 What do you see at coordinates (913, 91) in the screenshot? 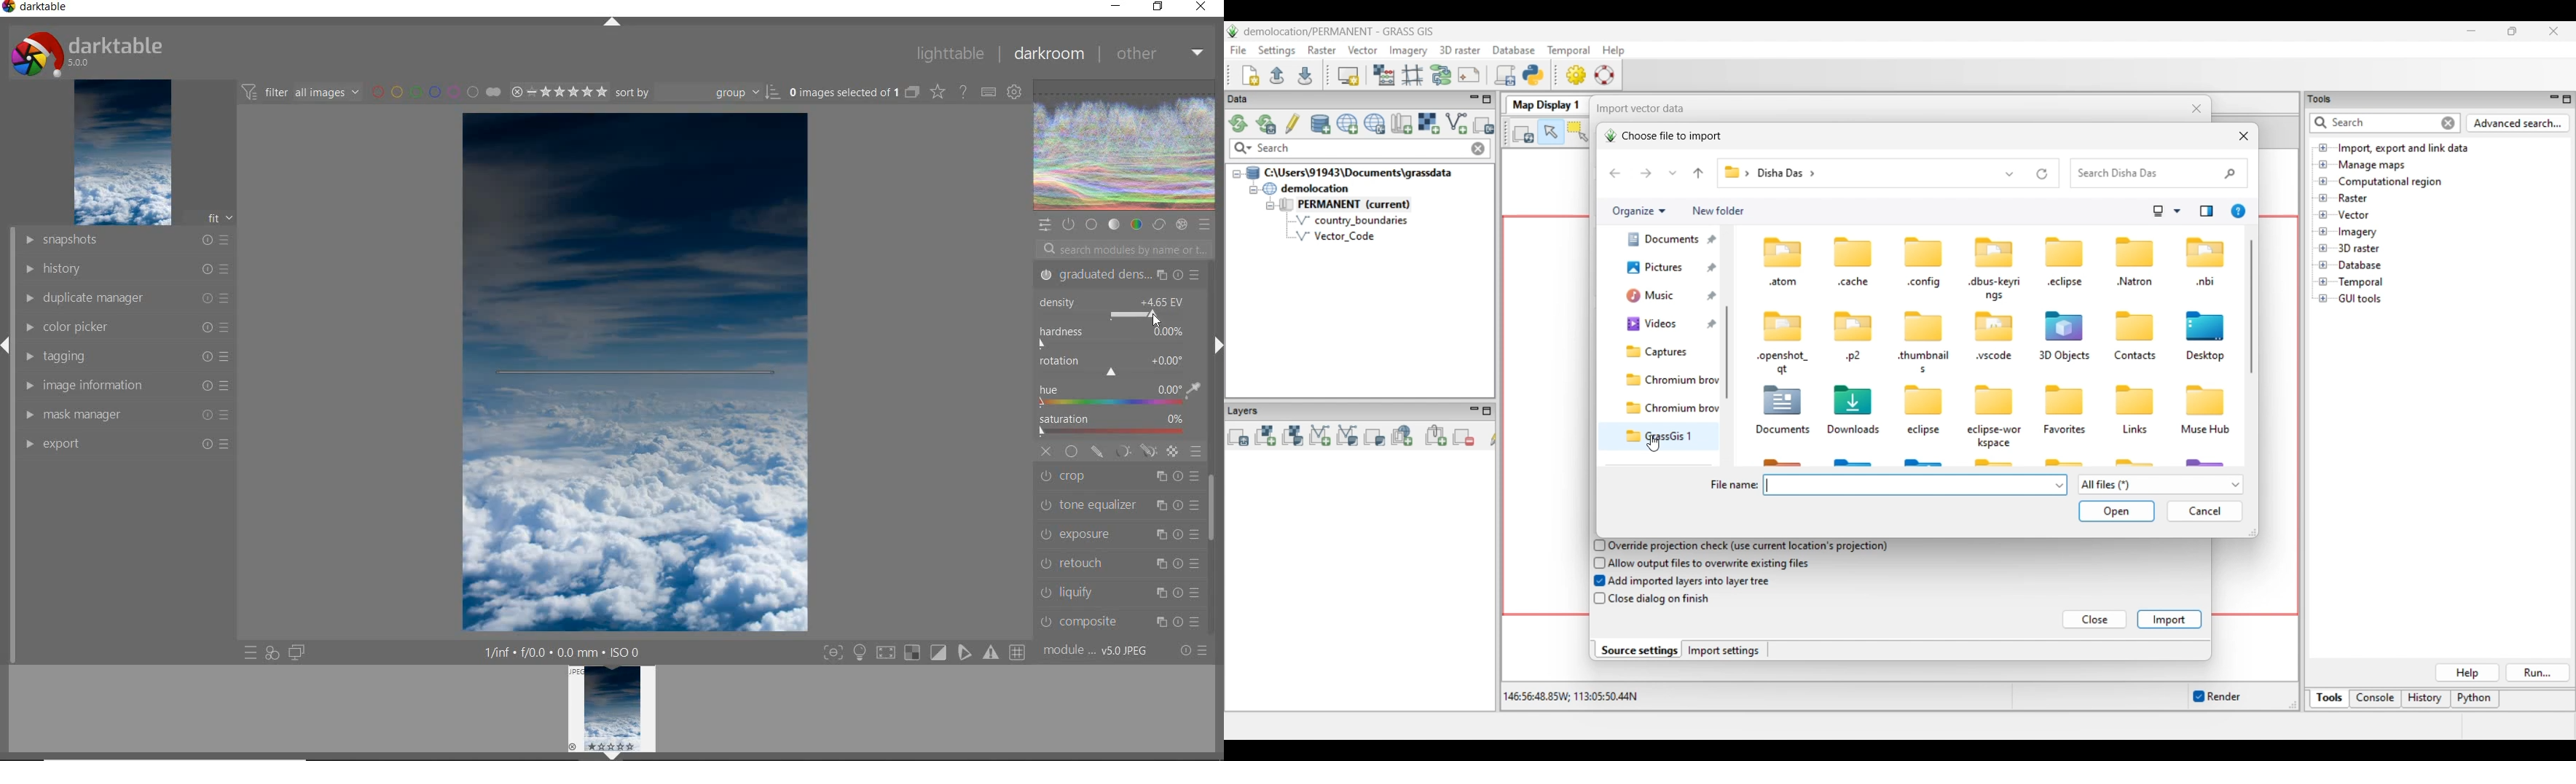
I see `COLLAPSE GROUPED IMAGES` at bounding box center [913, 91].